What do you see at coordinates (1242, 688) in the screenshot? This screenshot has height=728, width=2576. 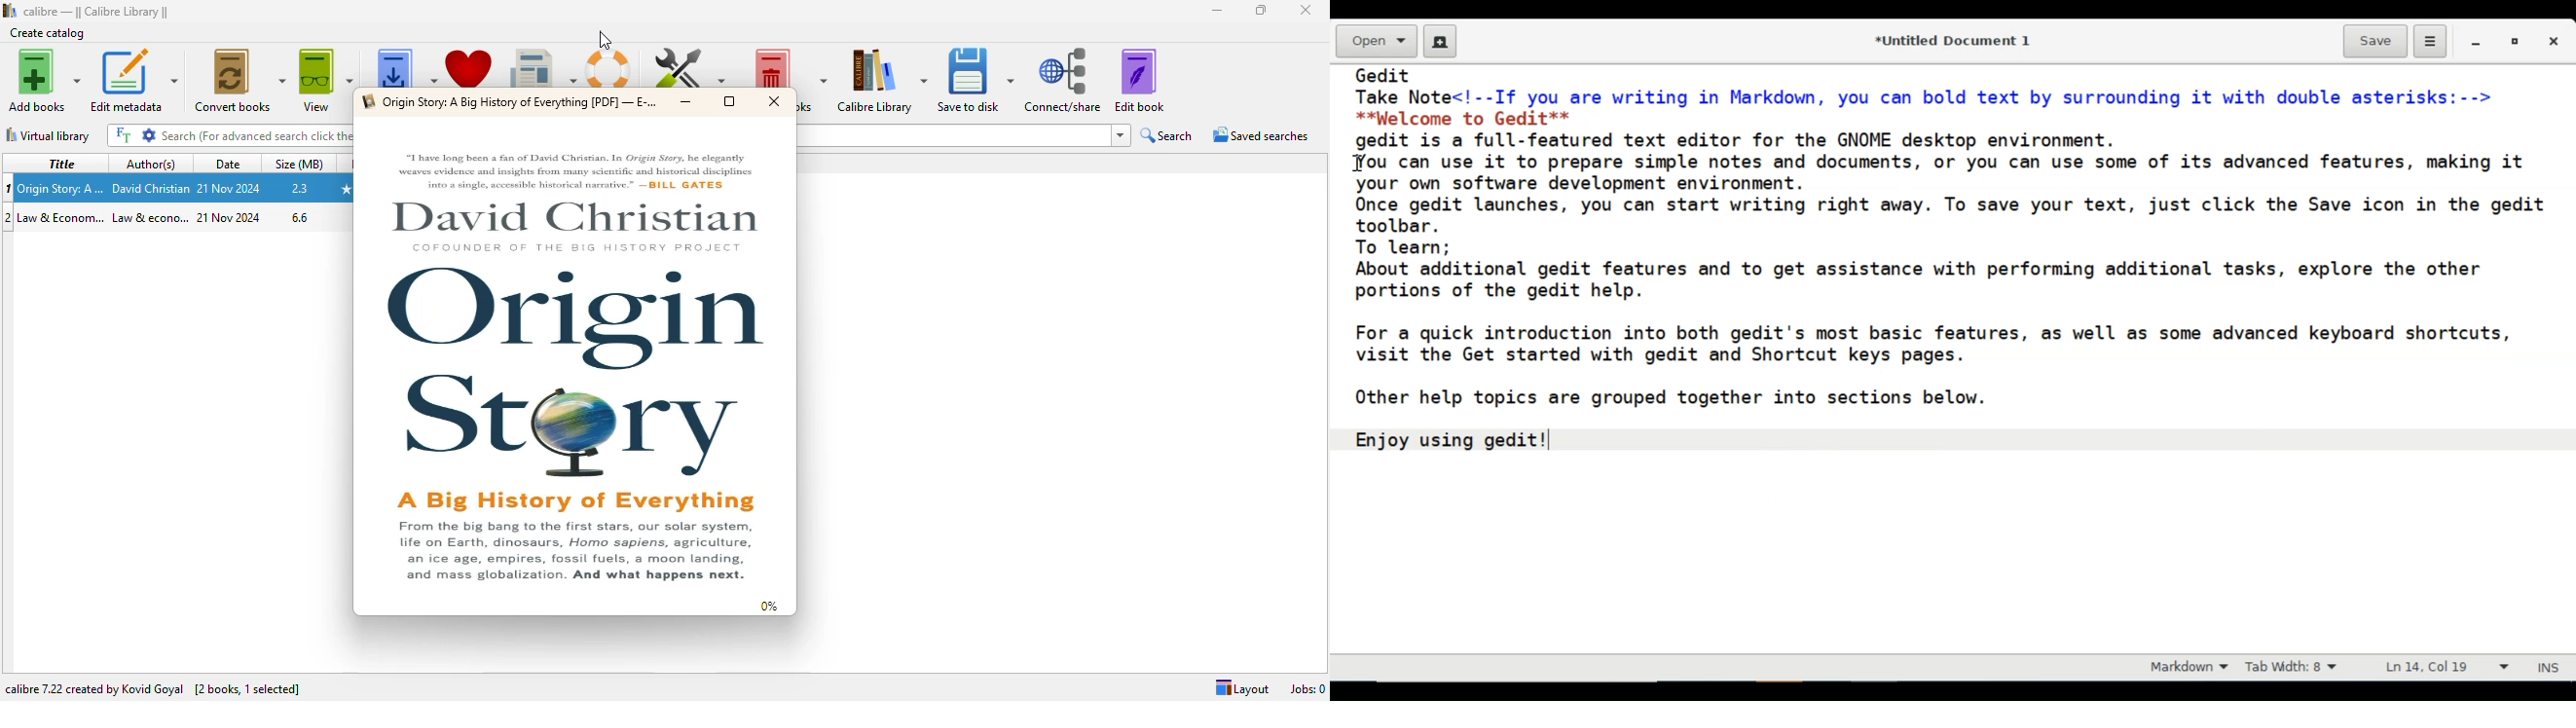 I see `layout` at bounding box center [1242, 688].